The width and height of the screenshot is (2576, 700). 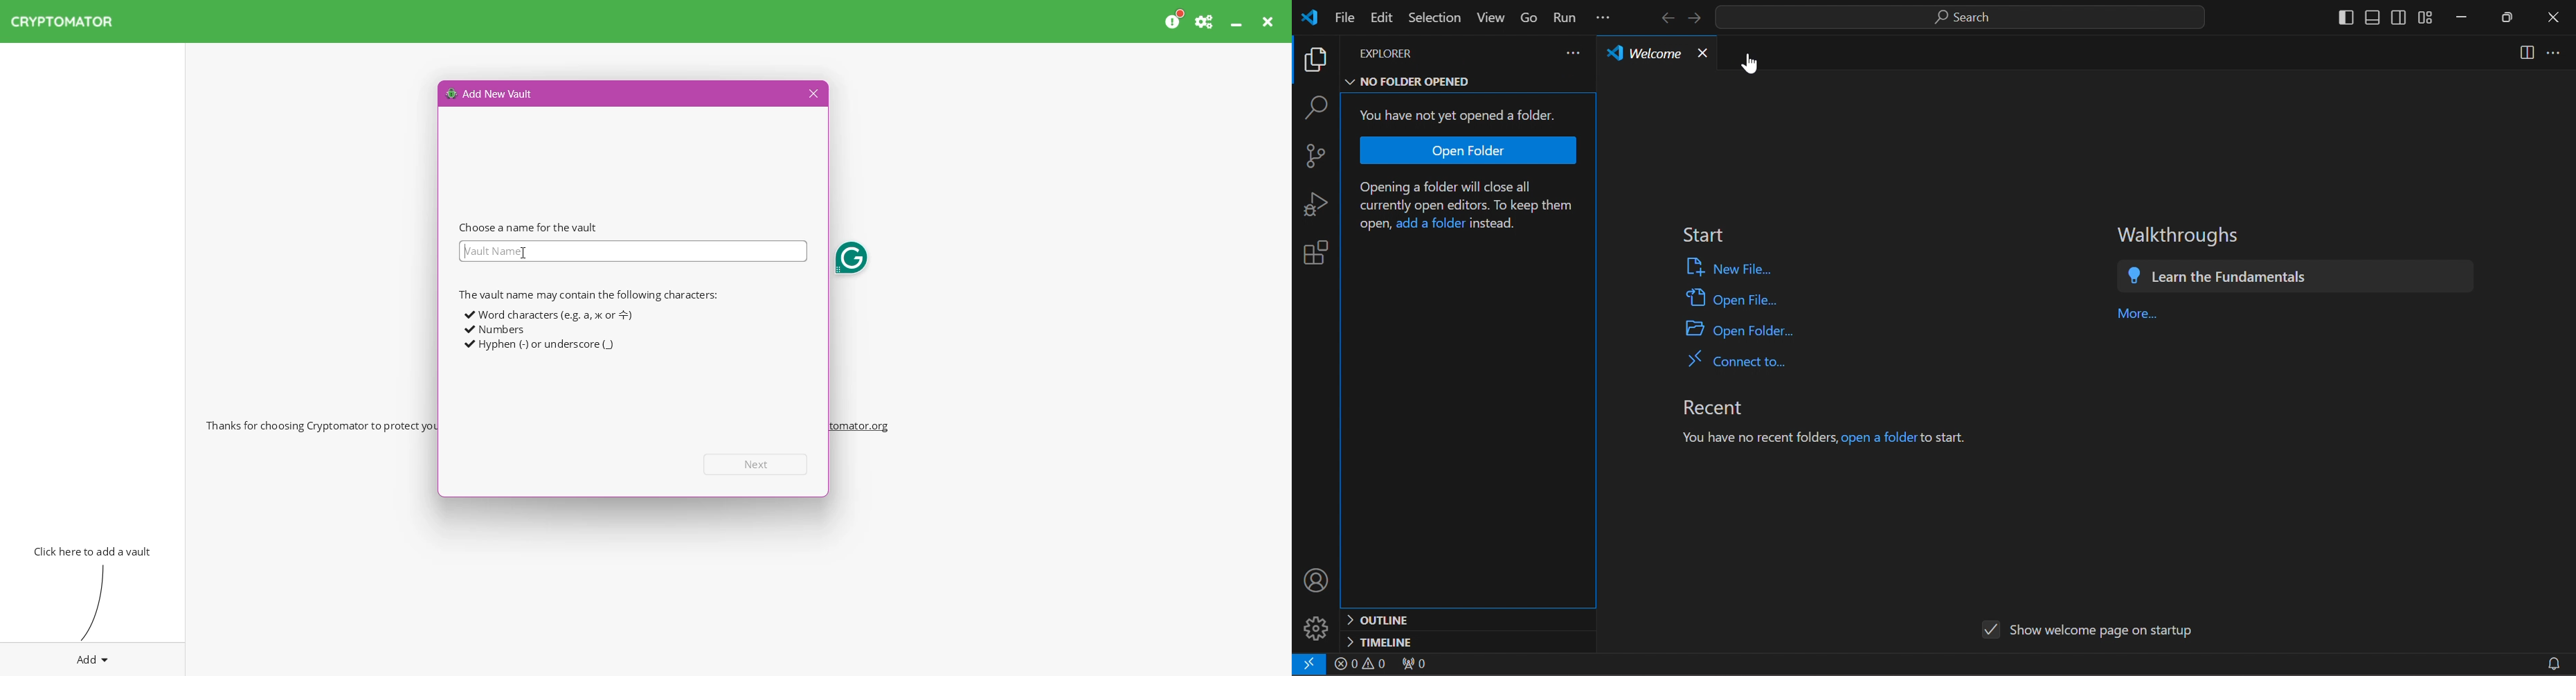 What do you see at coordinates (1472, 207) in the screenshot?
I see `opening a folder will close all currently open editors. To keep them open, add a folder instead` at bounding box center [1472, 207].